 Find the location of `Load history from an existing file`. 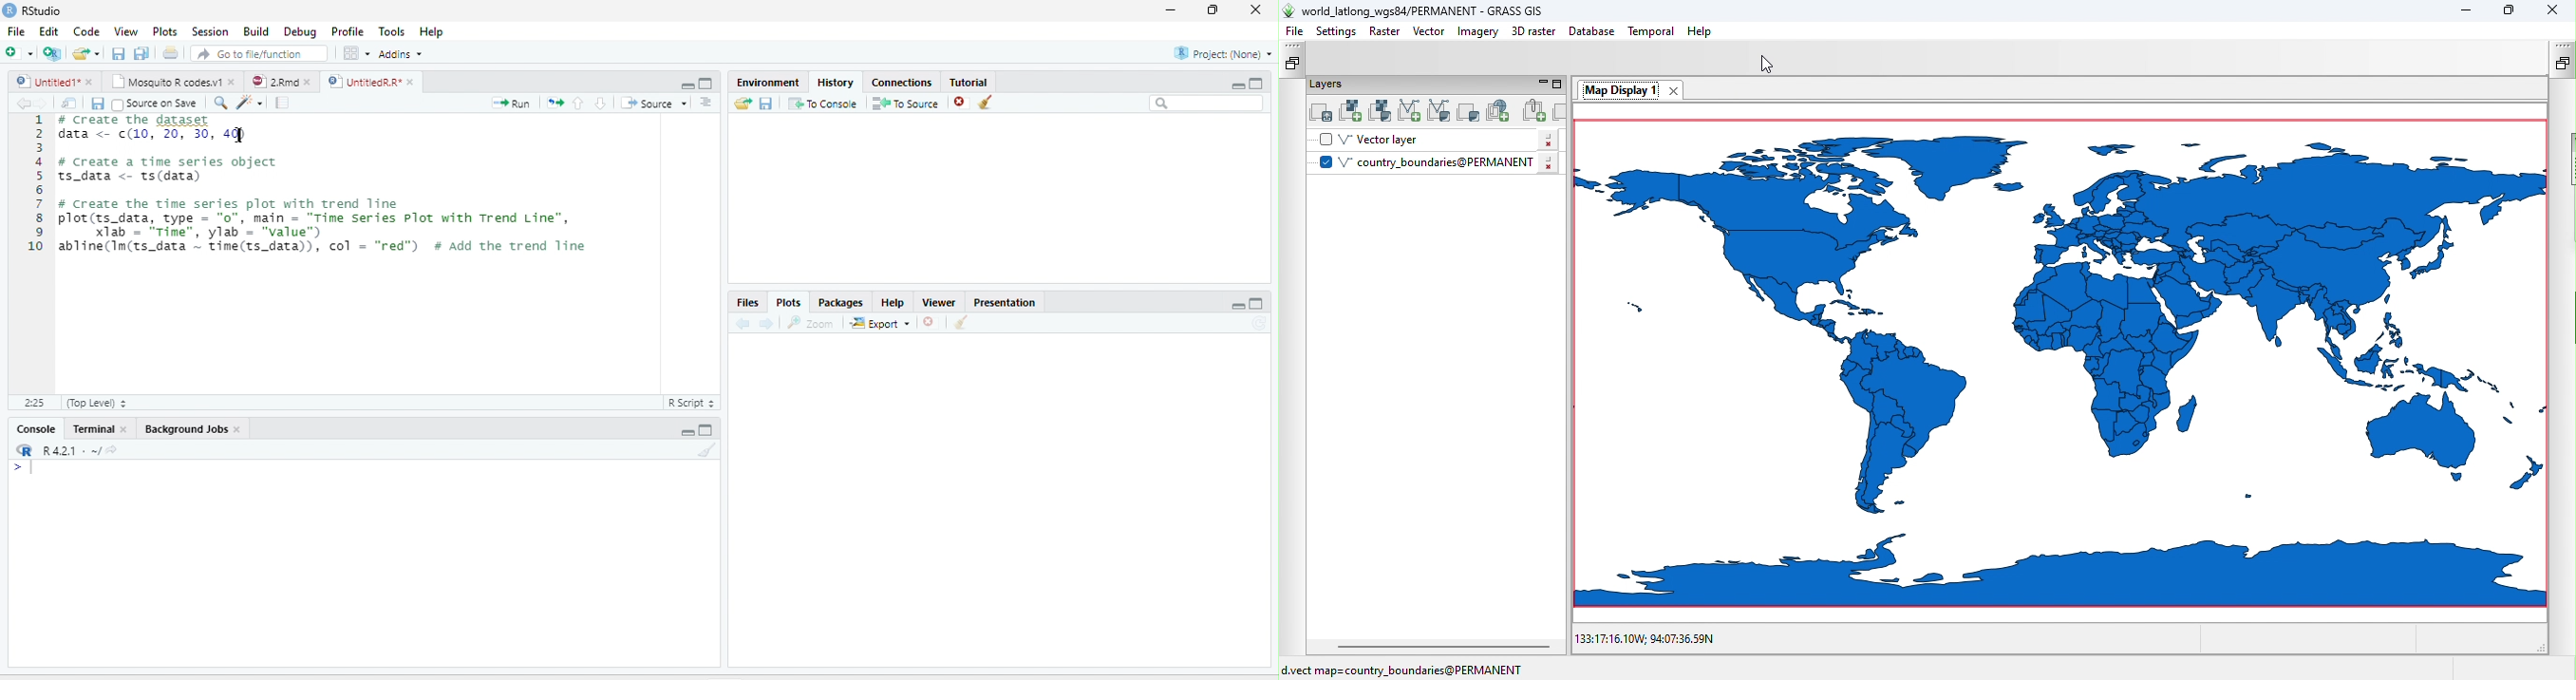

Load history from an existing file is located at coordinates (743, 103).